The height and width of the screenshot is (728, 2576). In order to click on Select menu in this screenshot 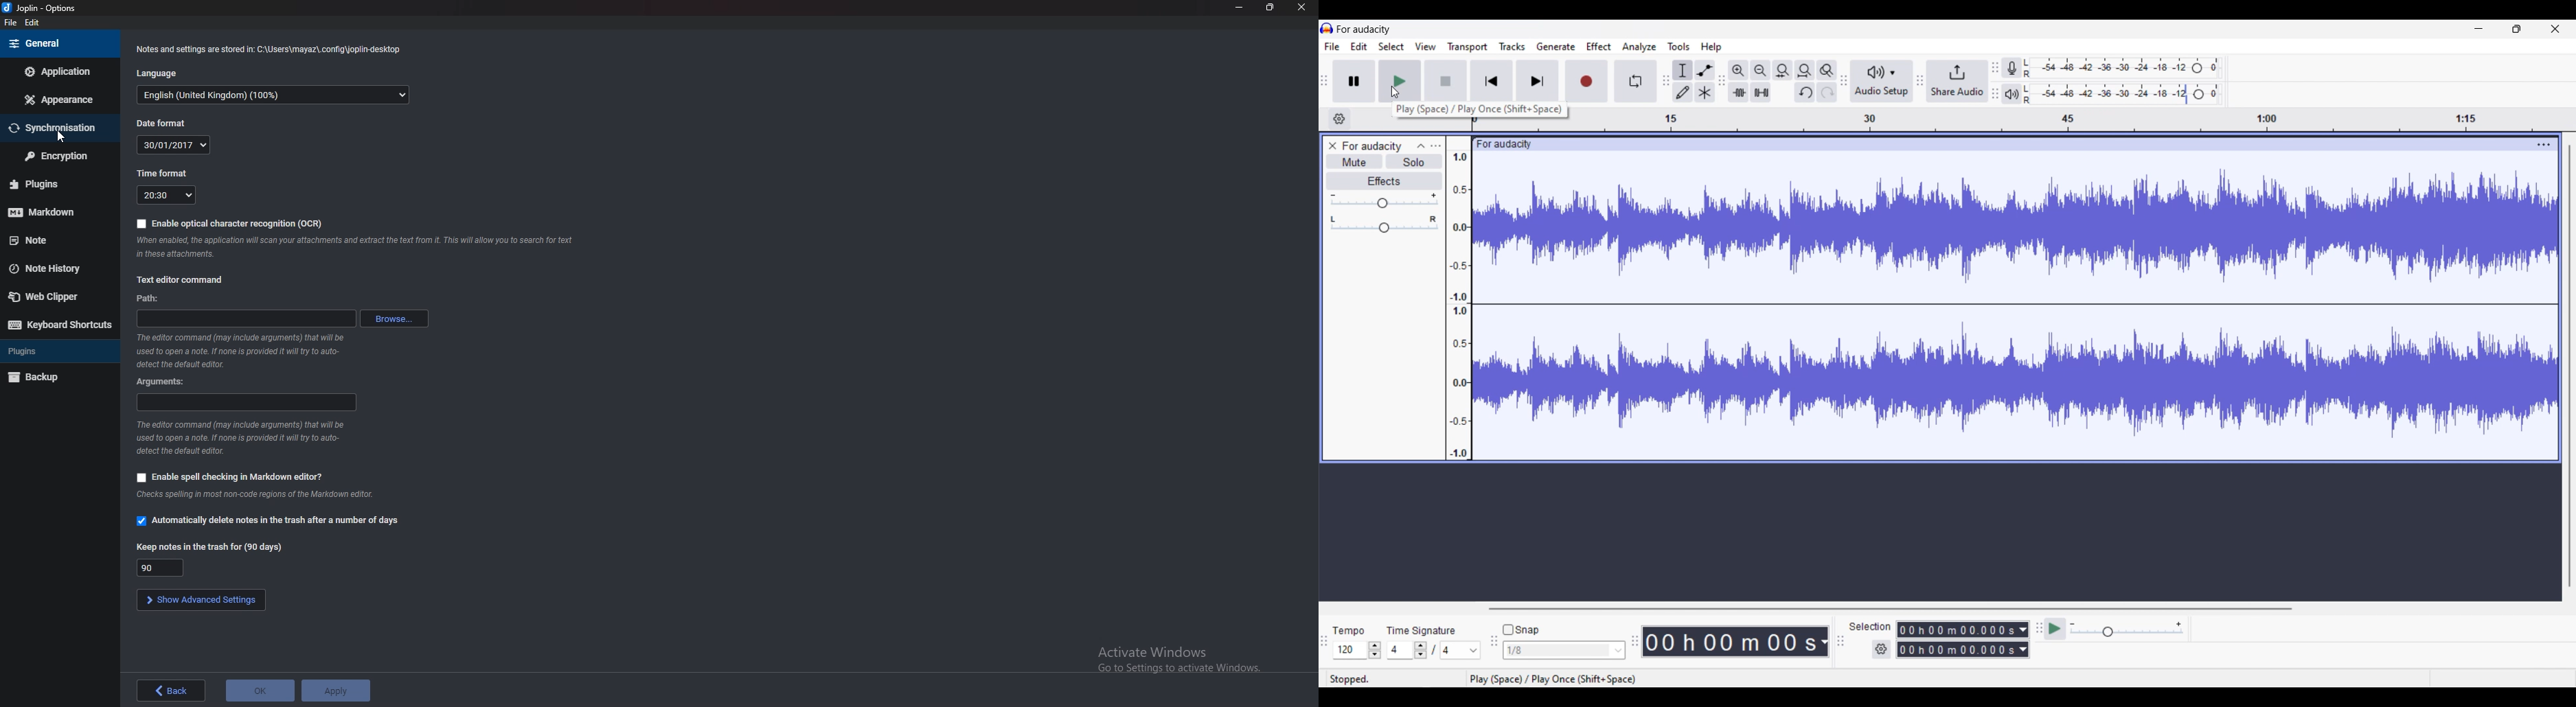, I will do `click(1391, 46)`.